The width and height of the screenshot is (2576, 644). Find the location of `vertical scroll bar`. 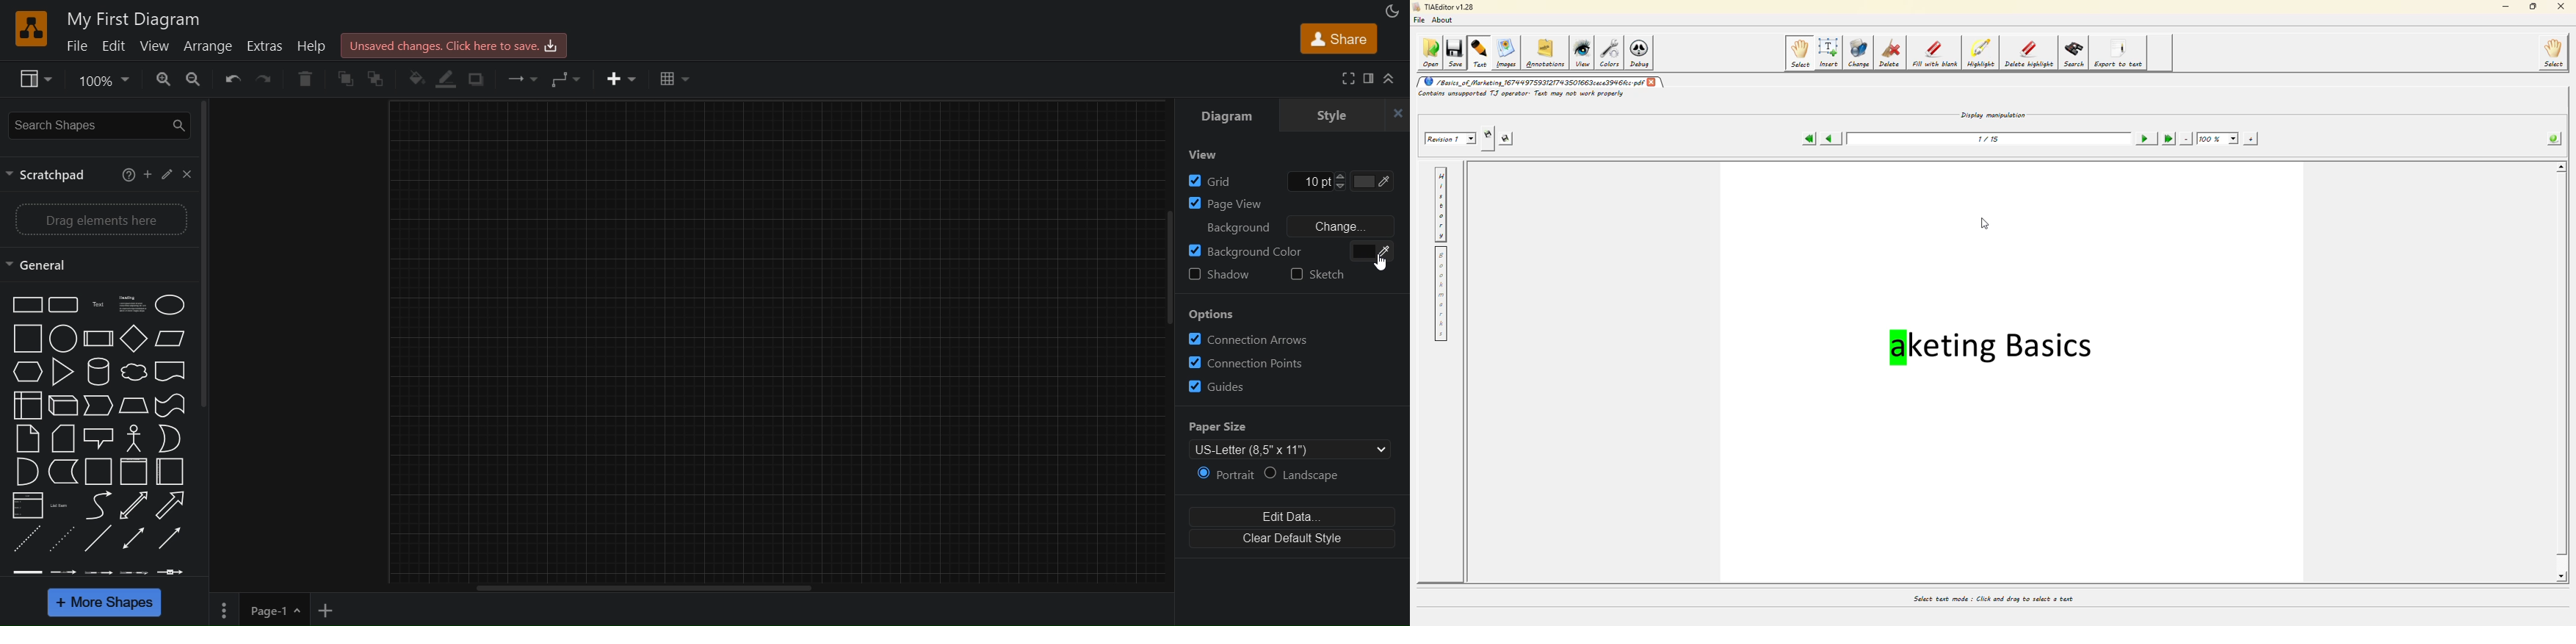

vertical scroll bar is located at coordinates (206, 257).